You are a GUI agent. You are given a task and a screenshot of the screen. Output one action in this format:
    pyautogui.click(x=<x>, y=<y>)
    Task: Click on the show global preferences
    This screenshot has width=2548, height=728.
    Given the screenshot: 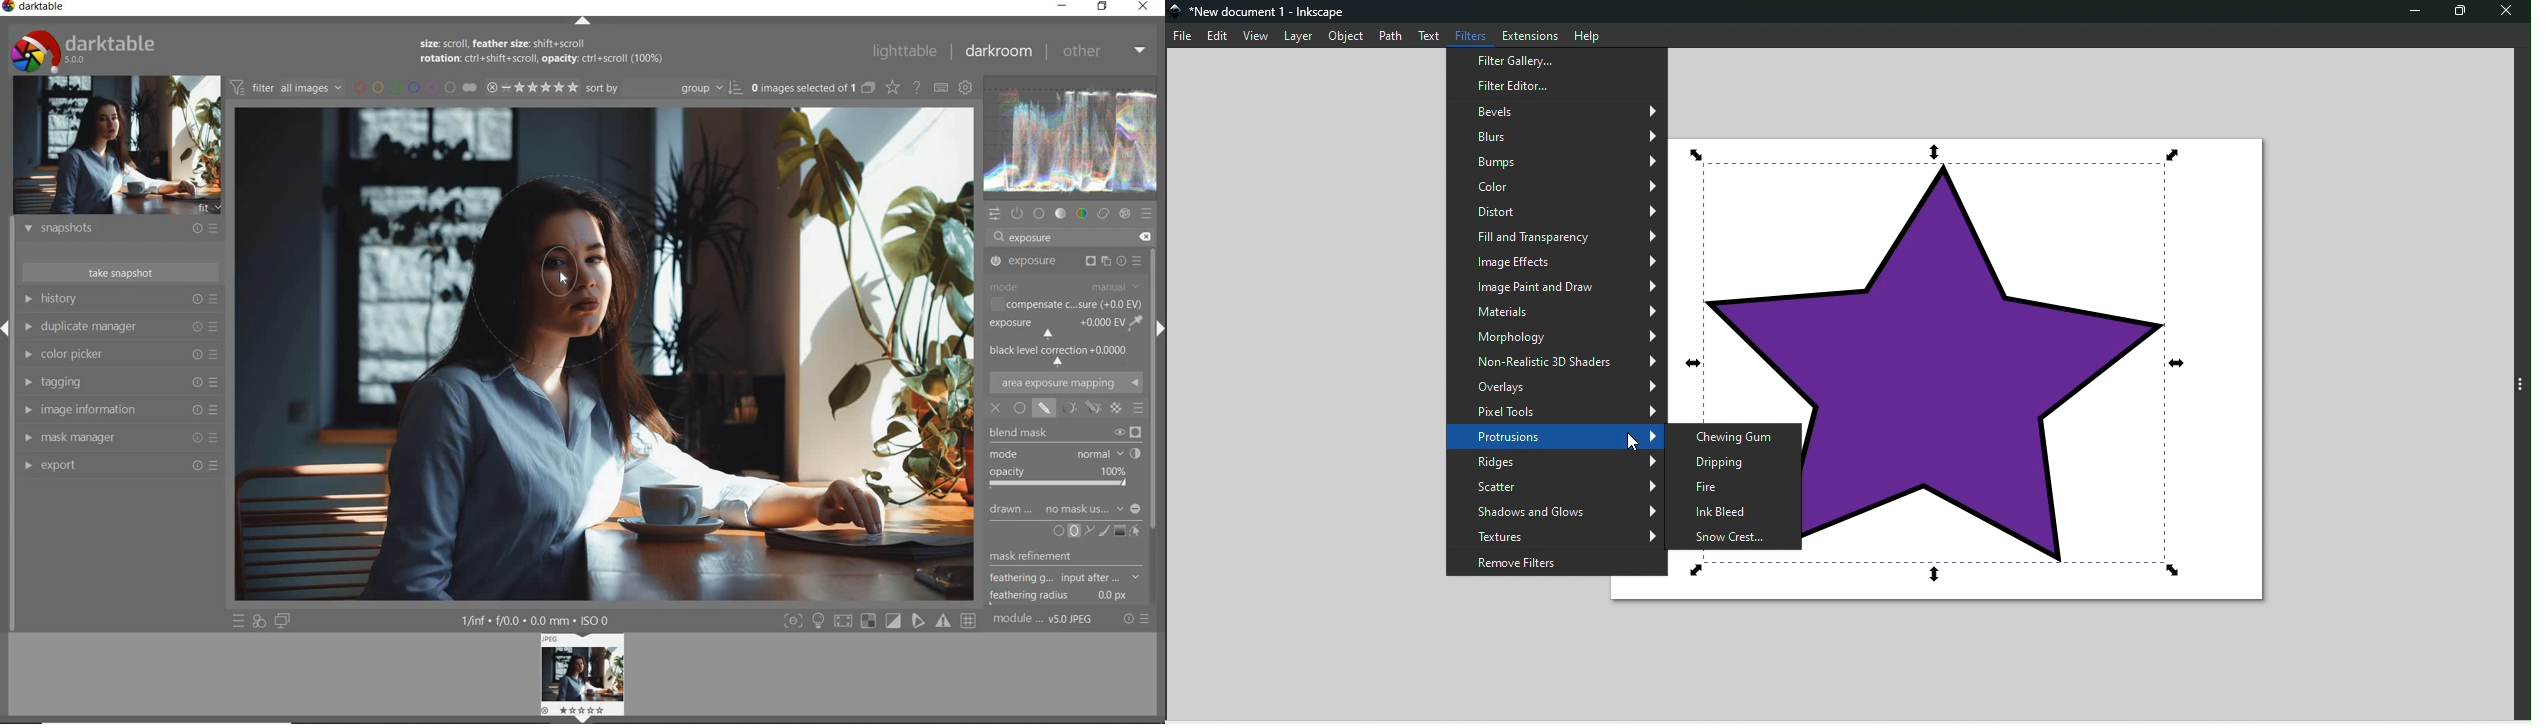 What is the action you would take?
    pyautogui.click(x=966, y=87)
    